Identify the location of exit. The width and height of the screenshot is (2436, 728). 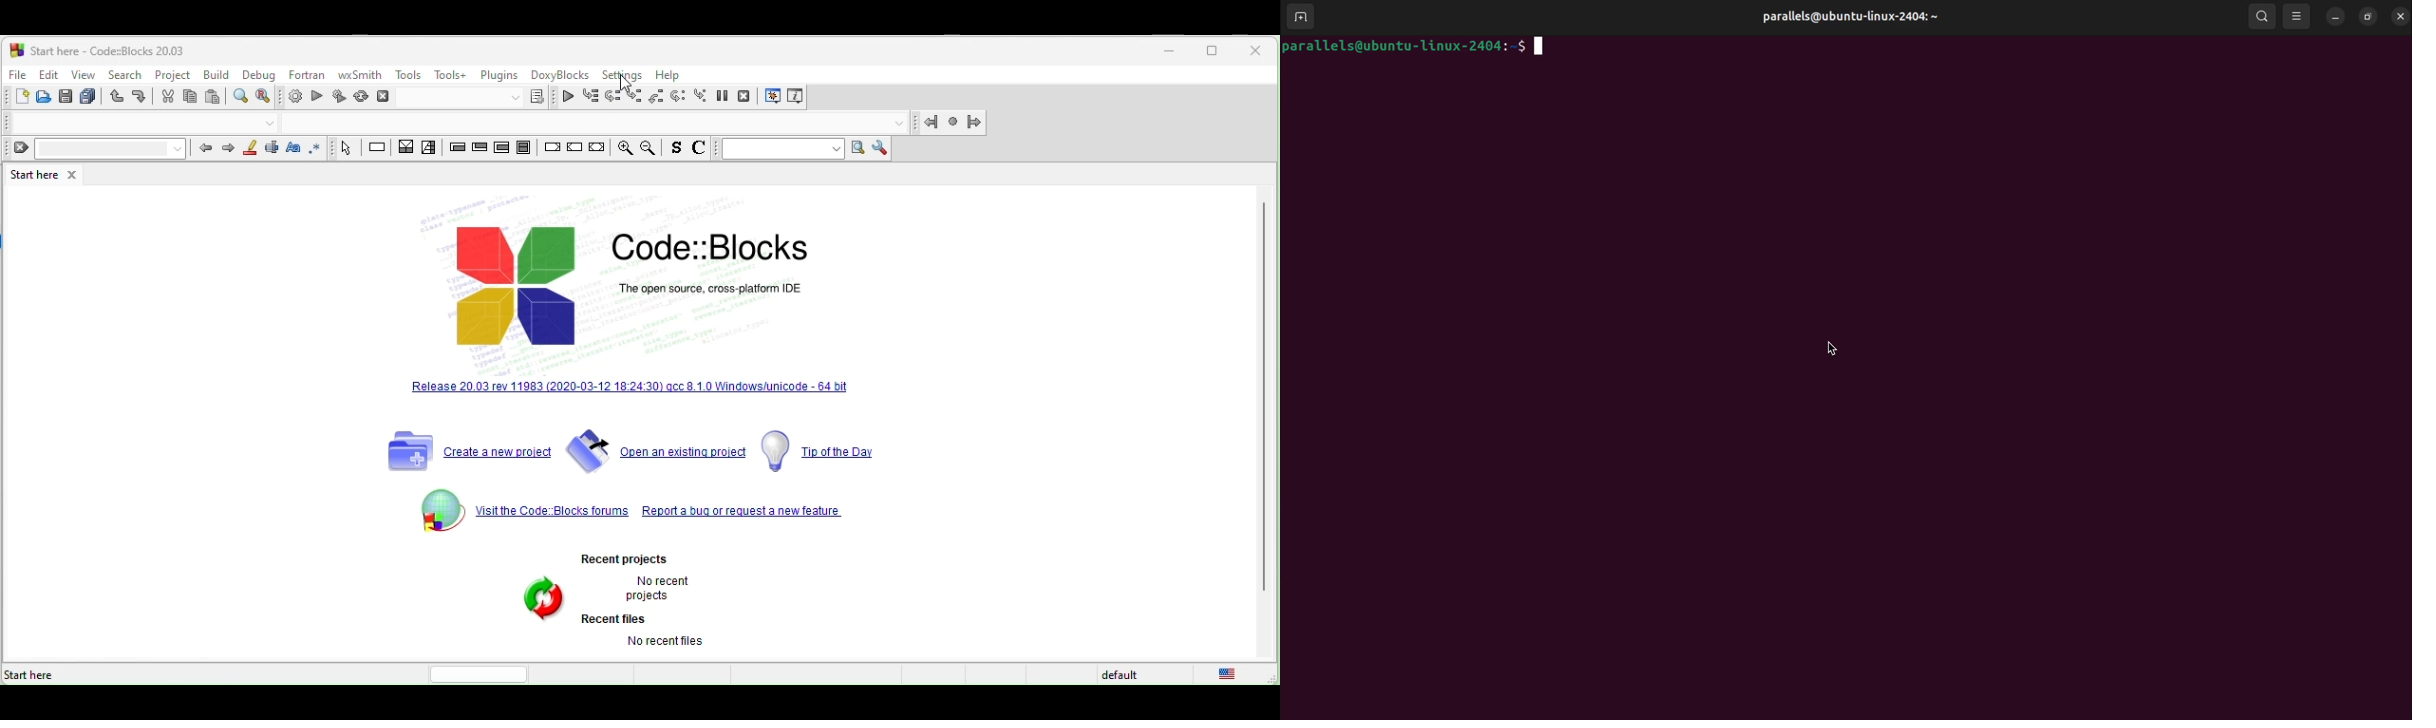
(482, 149).